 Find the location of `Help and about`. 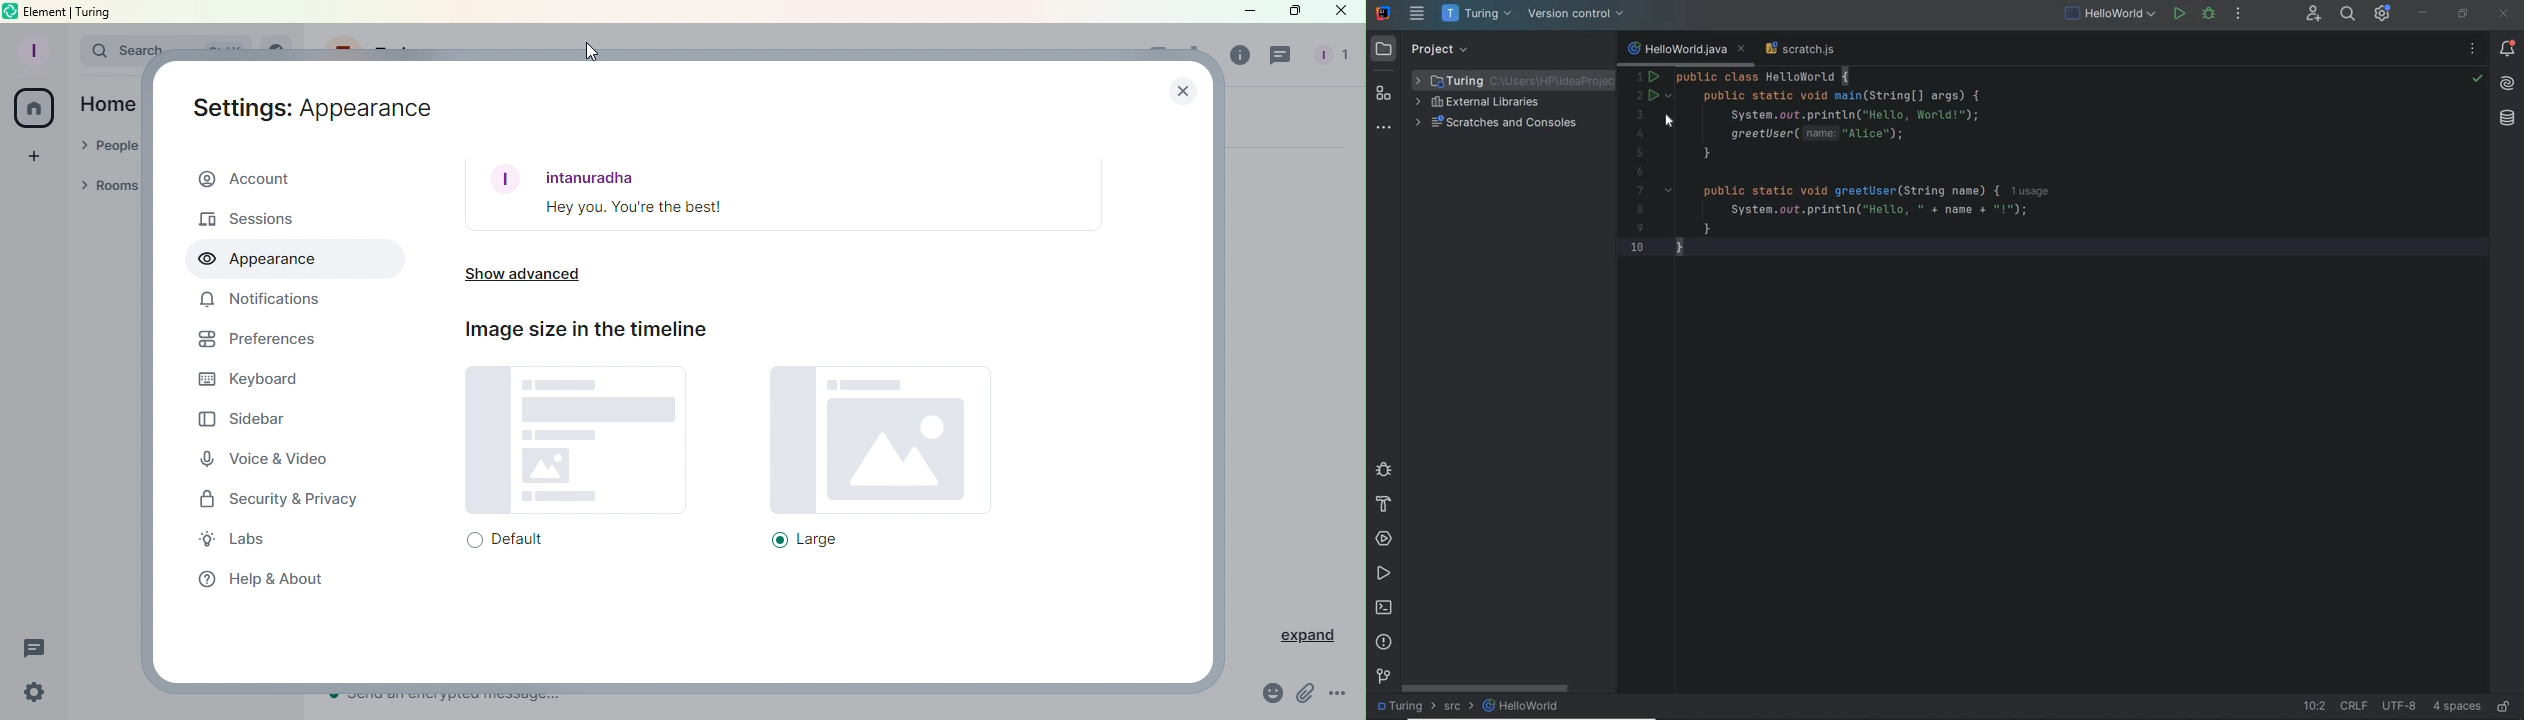

Help and about is located at coordinates (255, 577).